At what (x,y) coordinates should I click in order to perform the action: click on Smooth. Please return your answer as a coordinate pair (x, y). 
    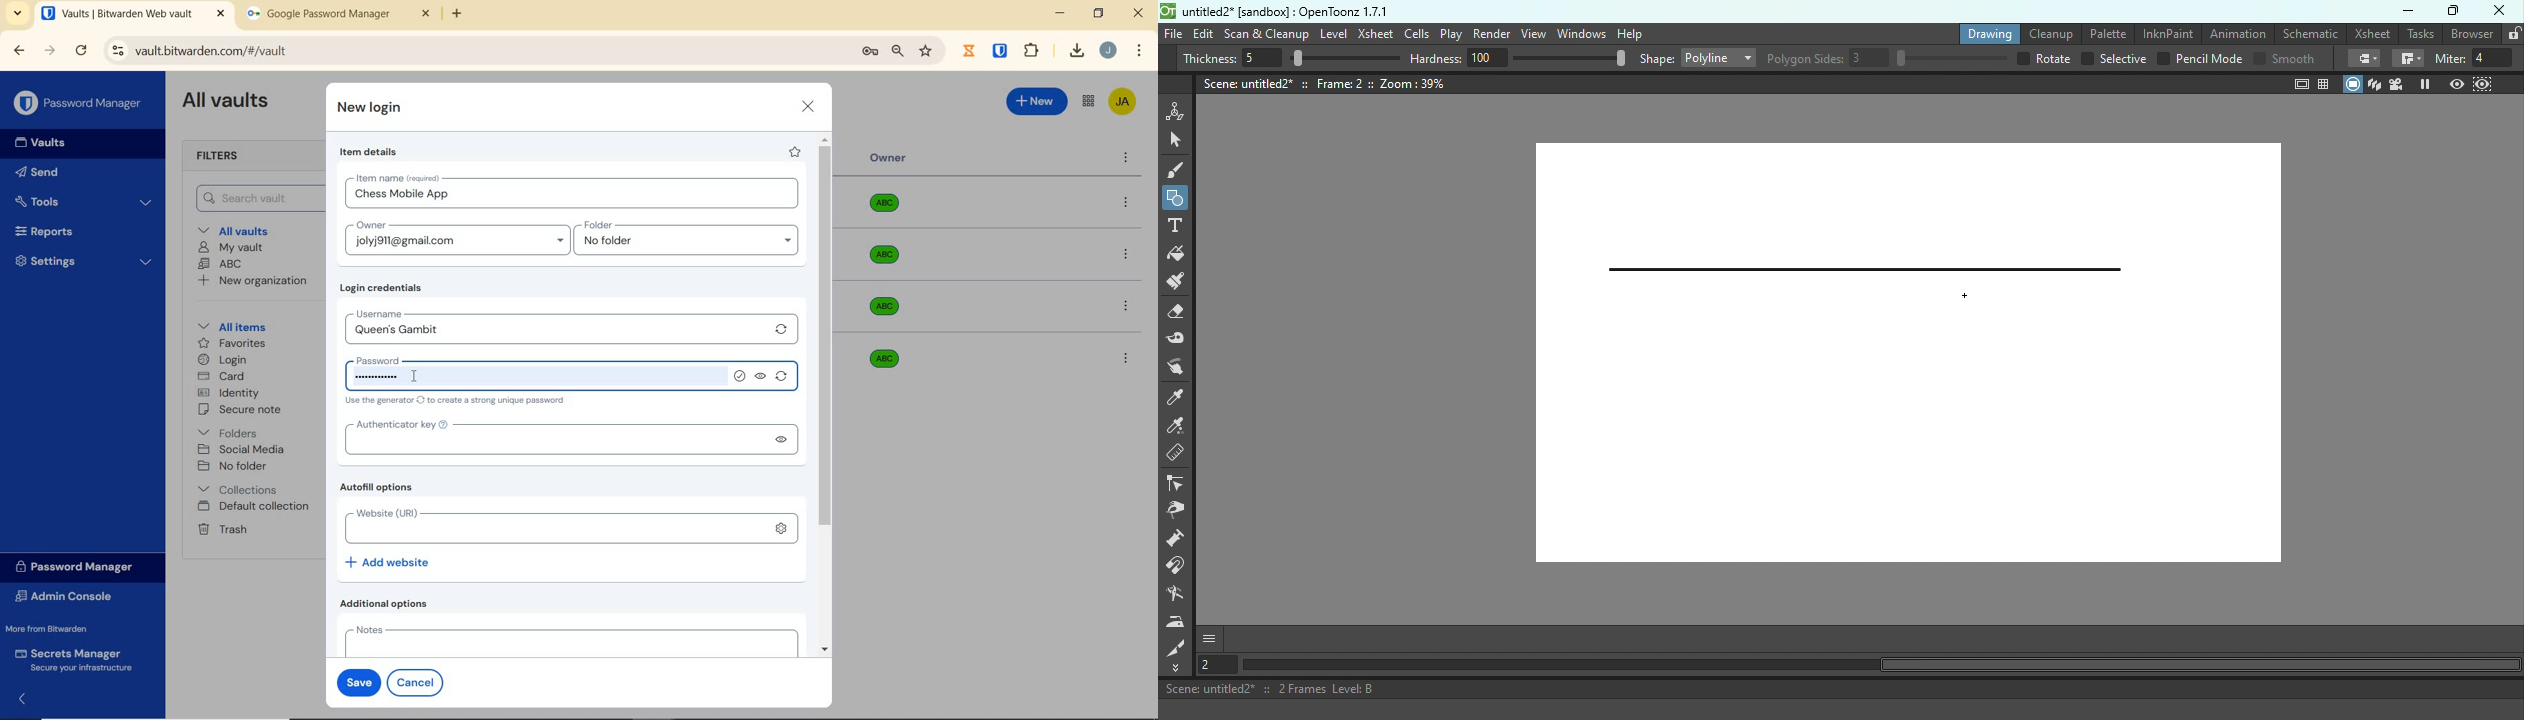
    Looking at the image, I should click on (2286, 59).